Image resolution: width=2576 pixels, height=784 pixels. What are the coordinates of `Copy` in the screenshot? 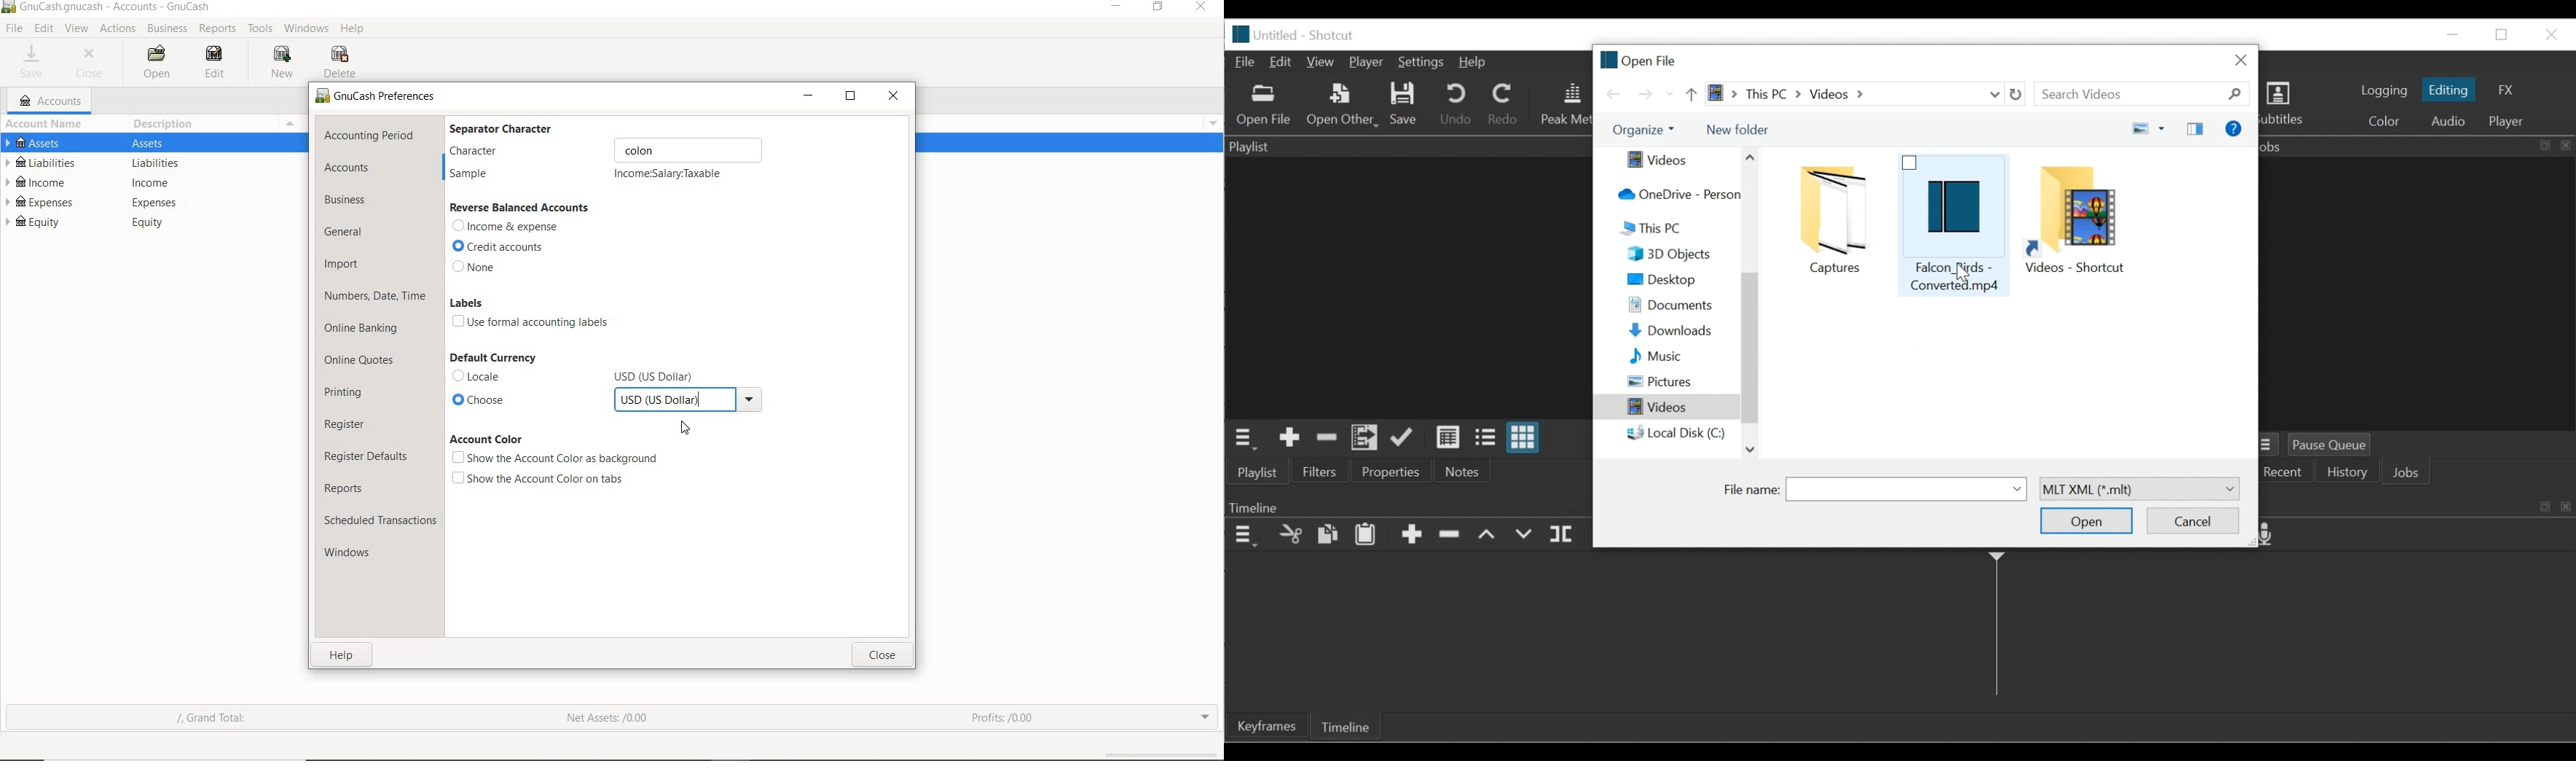 It's located at (1327, 535).